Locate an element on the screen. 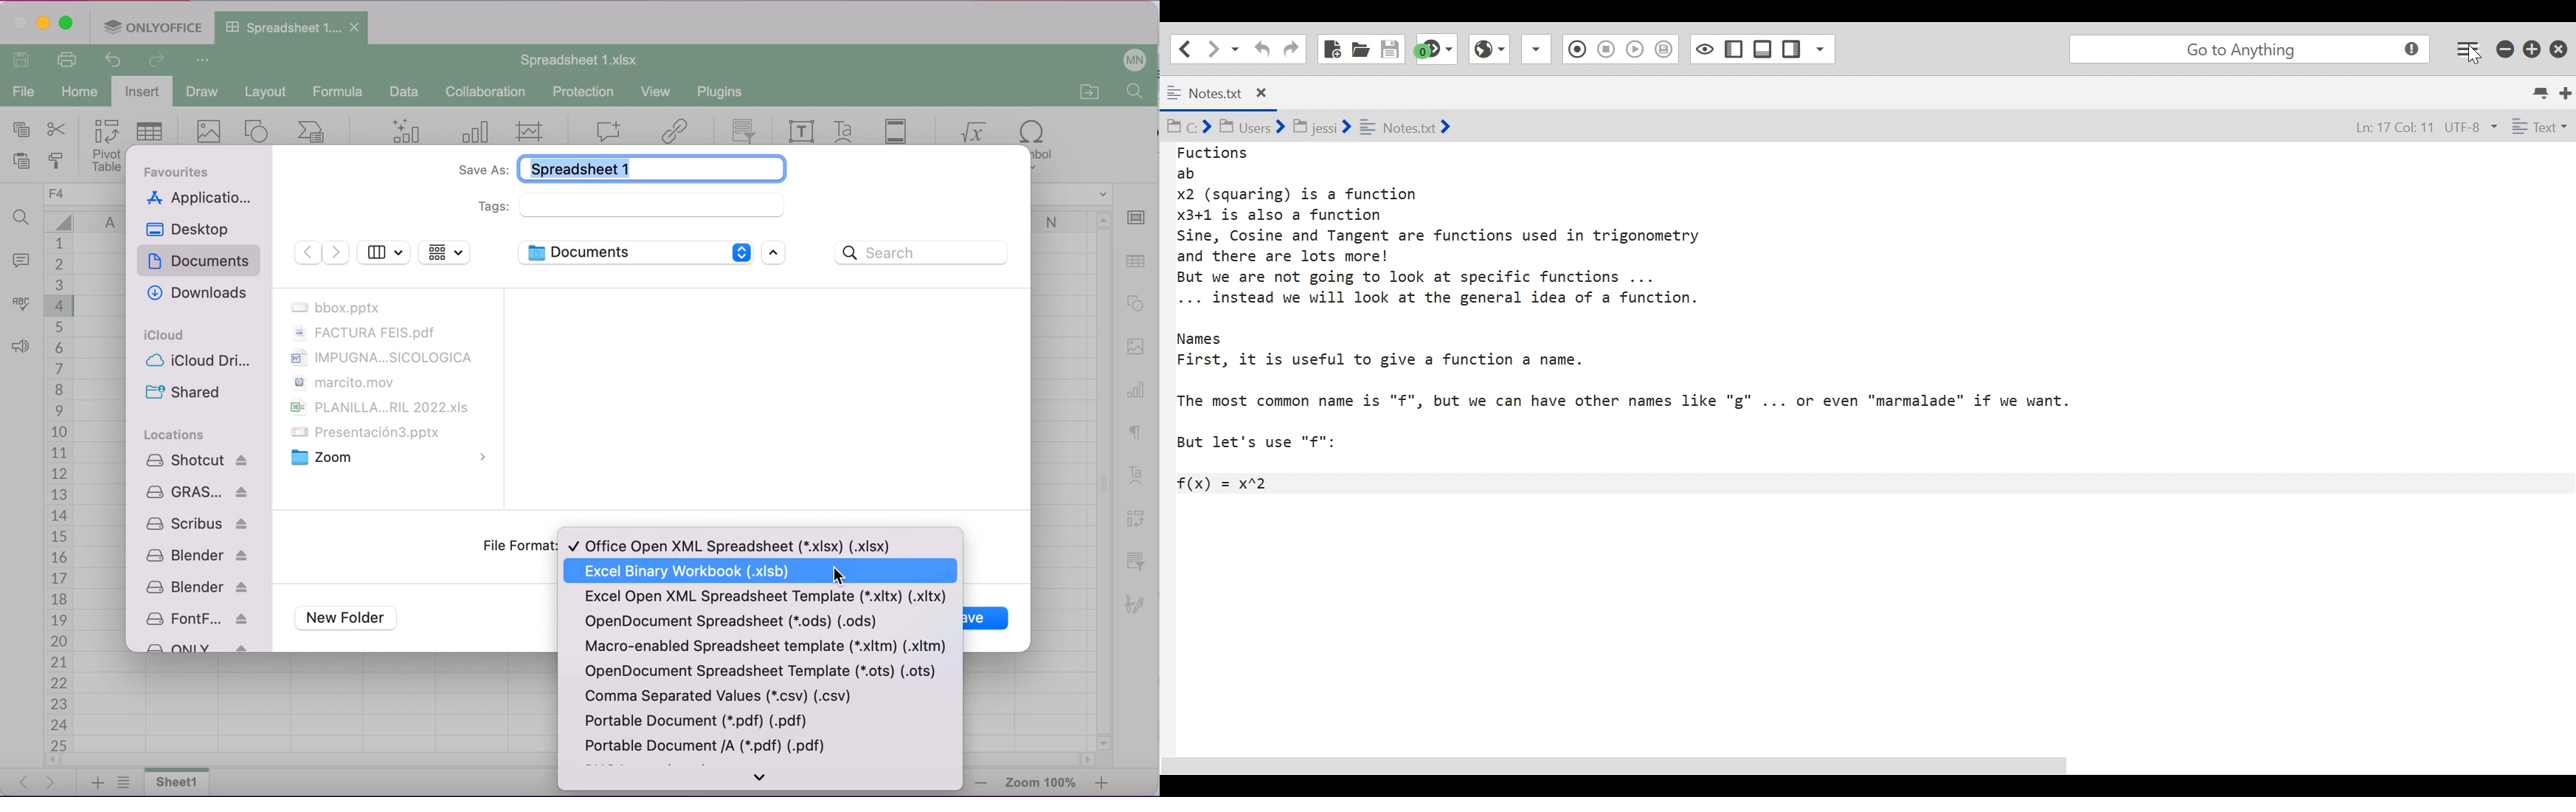 The height and width of the screenshot is (812, 2576). shared is located at coordinates (183, 392).